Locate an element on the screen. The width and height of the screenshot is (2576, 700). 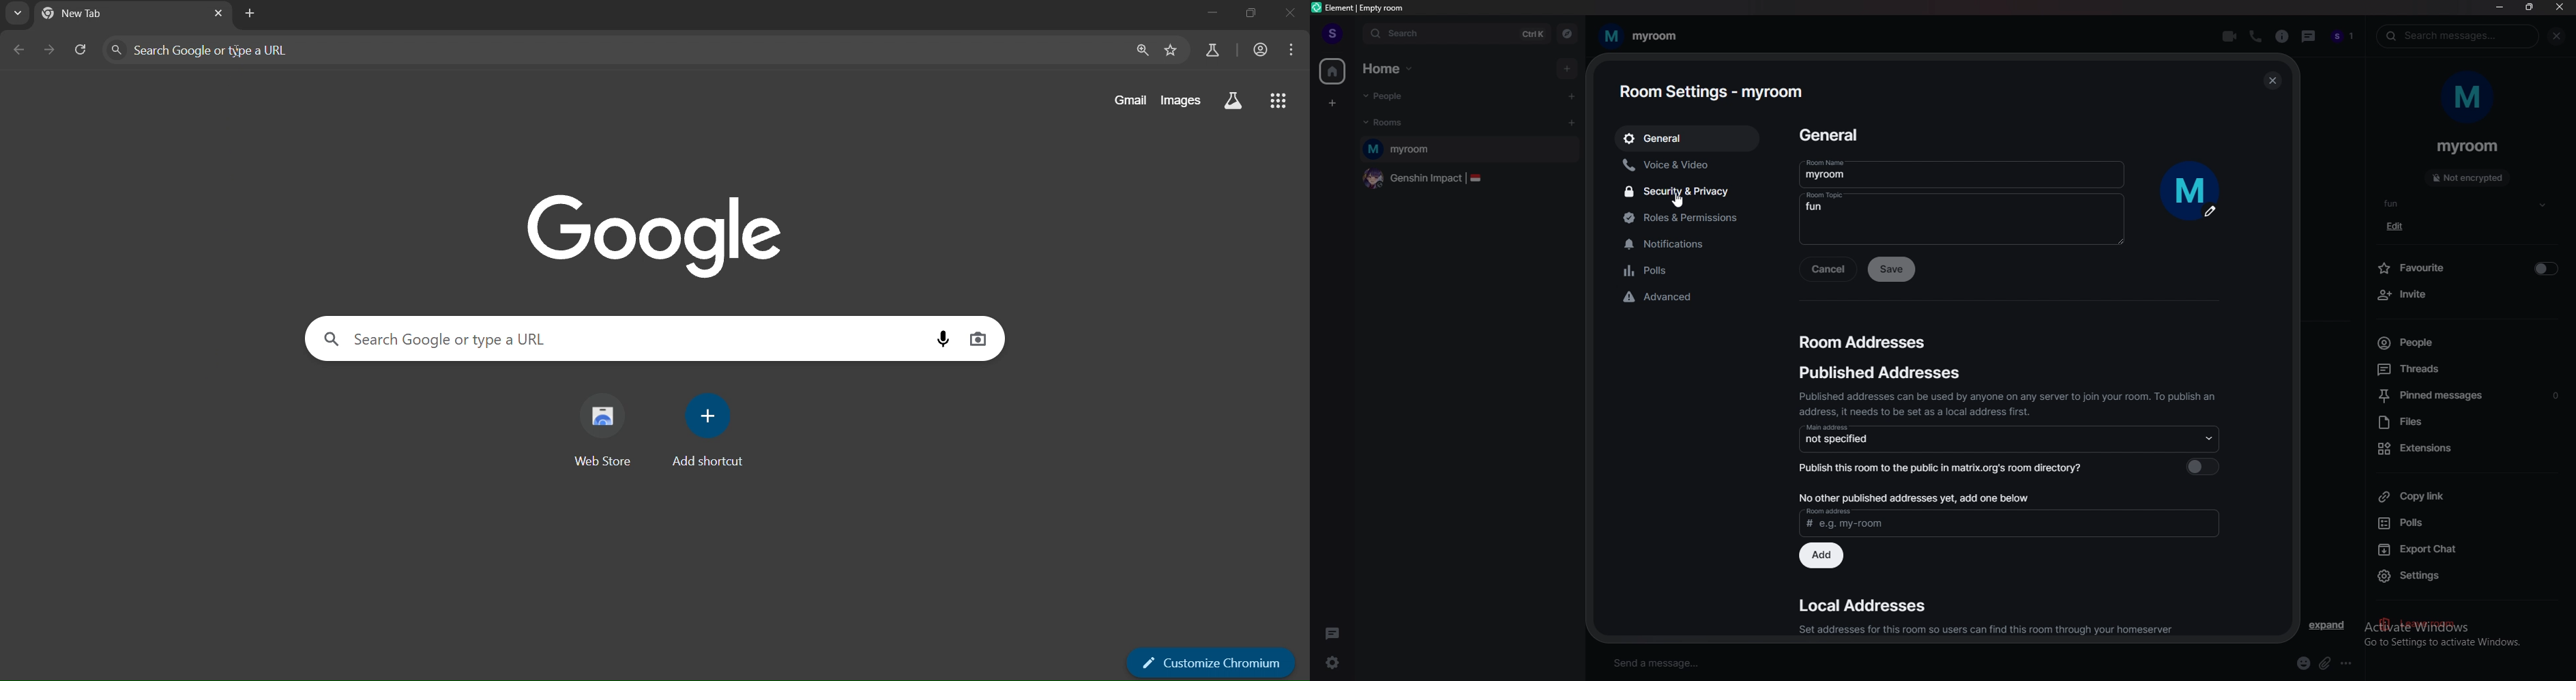
genshin impact | is located at coordinates (1468, 180).